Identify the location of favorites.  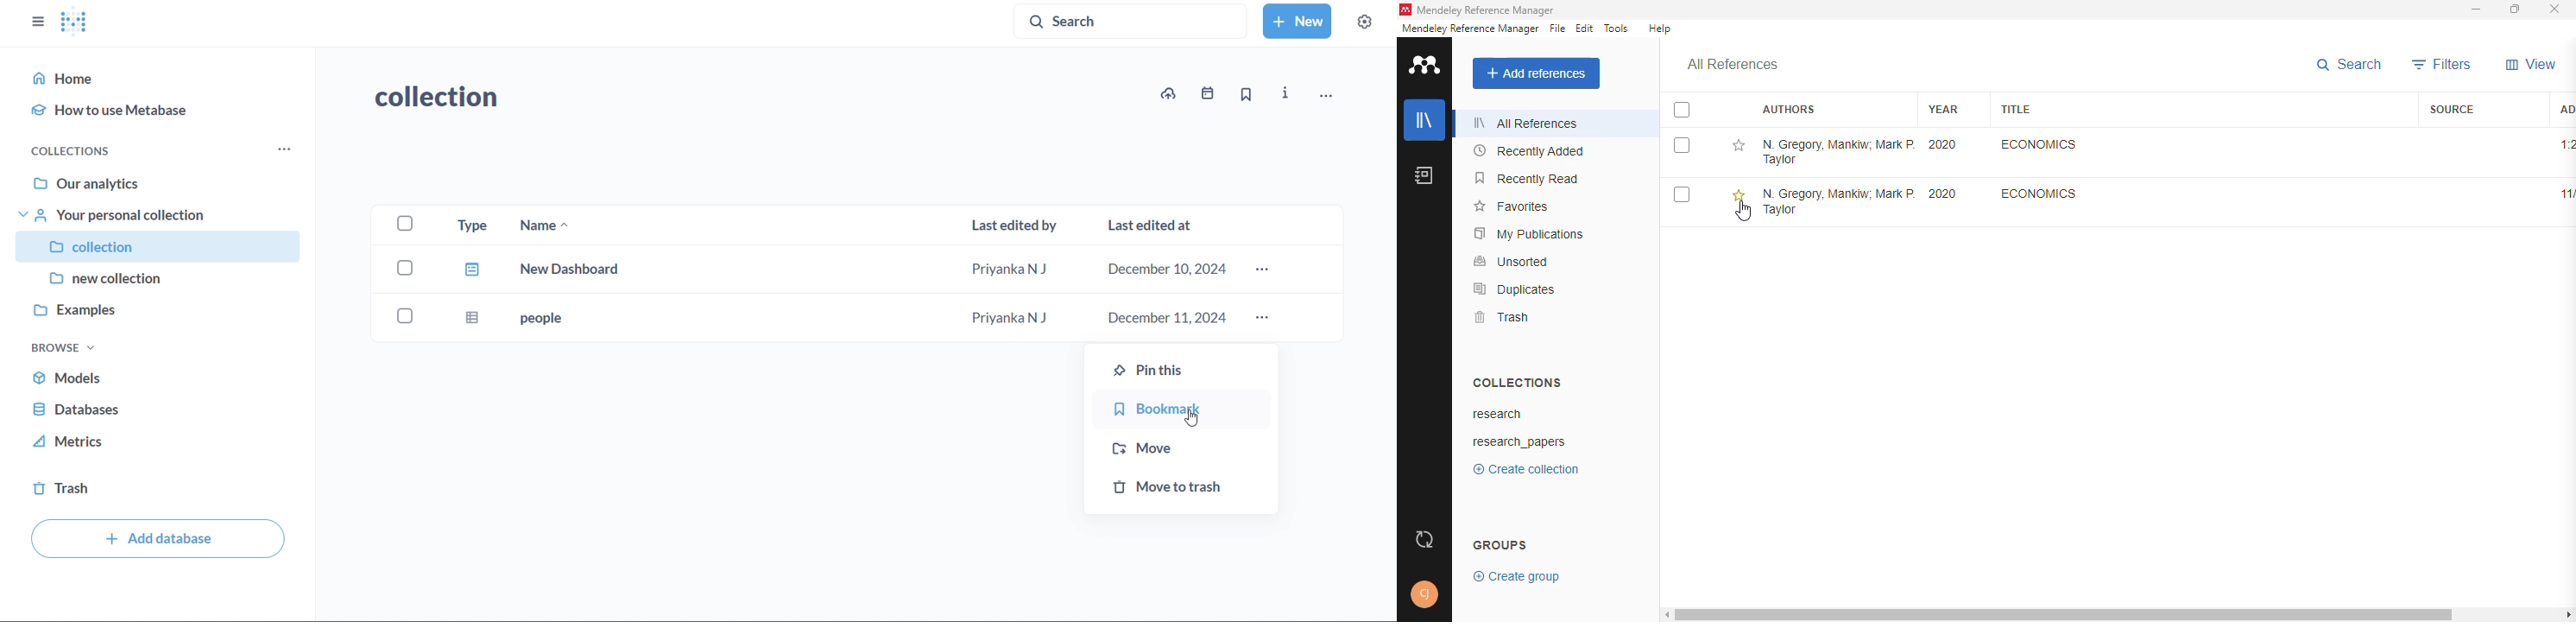
(1511, 206).